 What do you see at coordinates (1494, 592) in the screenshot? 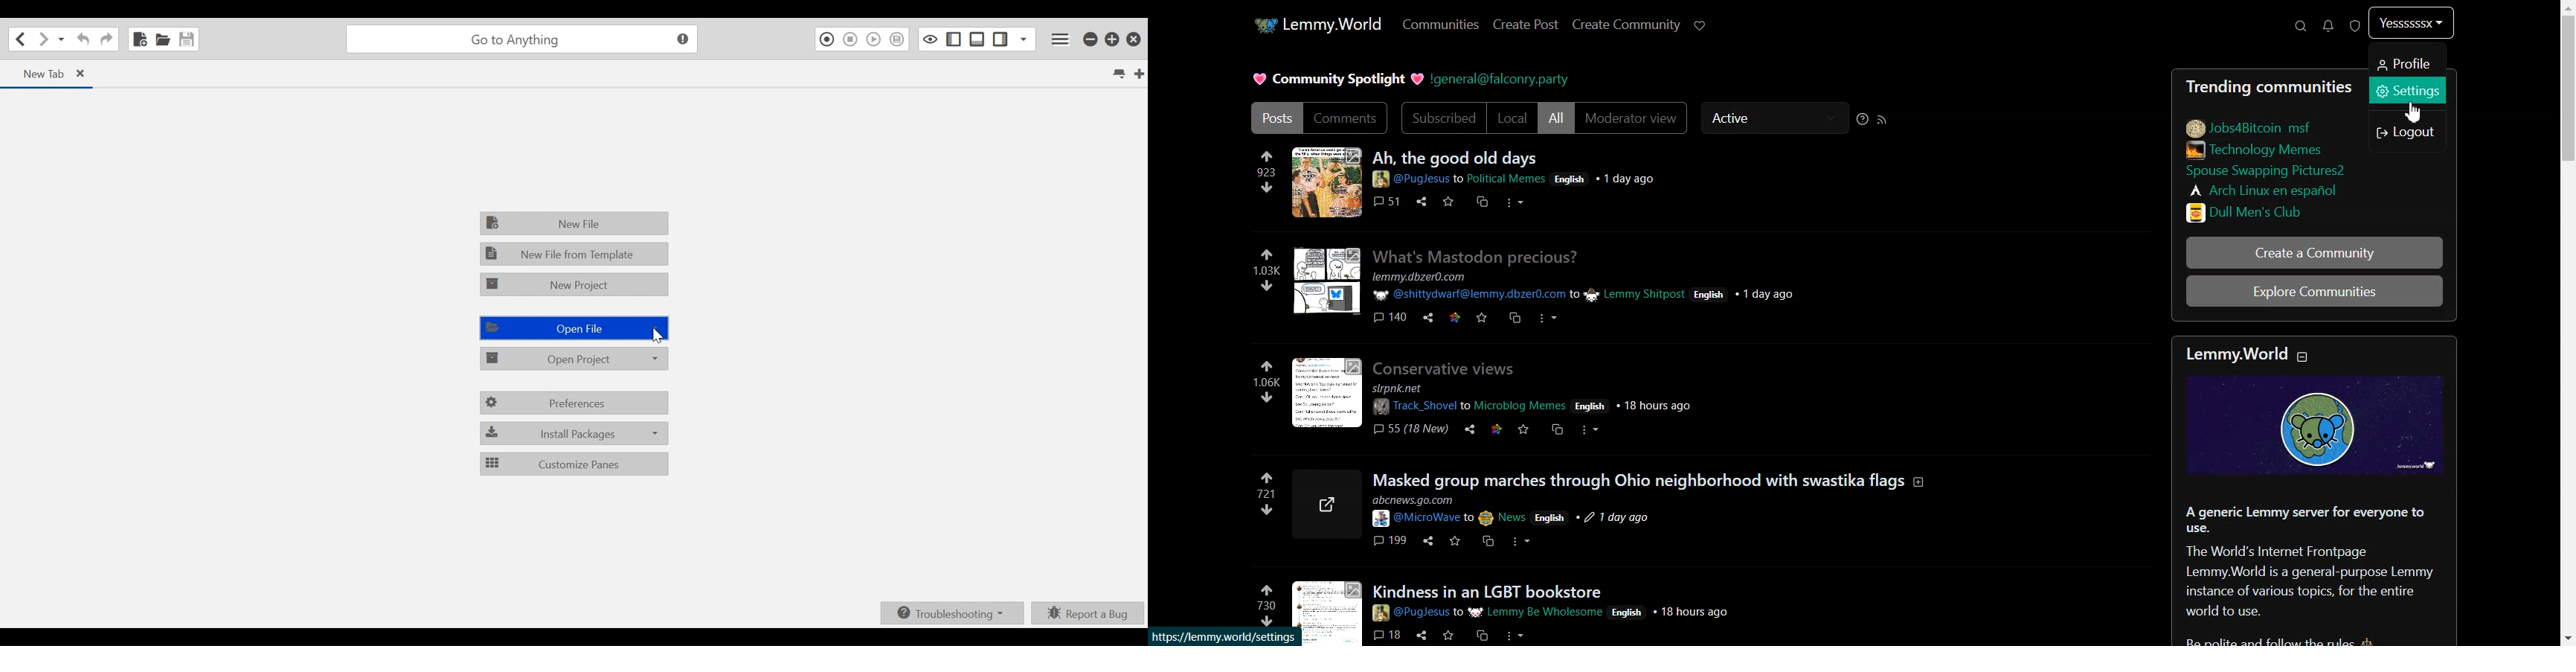
I see `` at bounding box center [1494, 592].